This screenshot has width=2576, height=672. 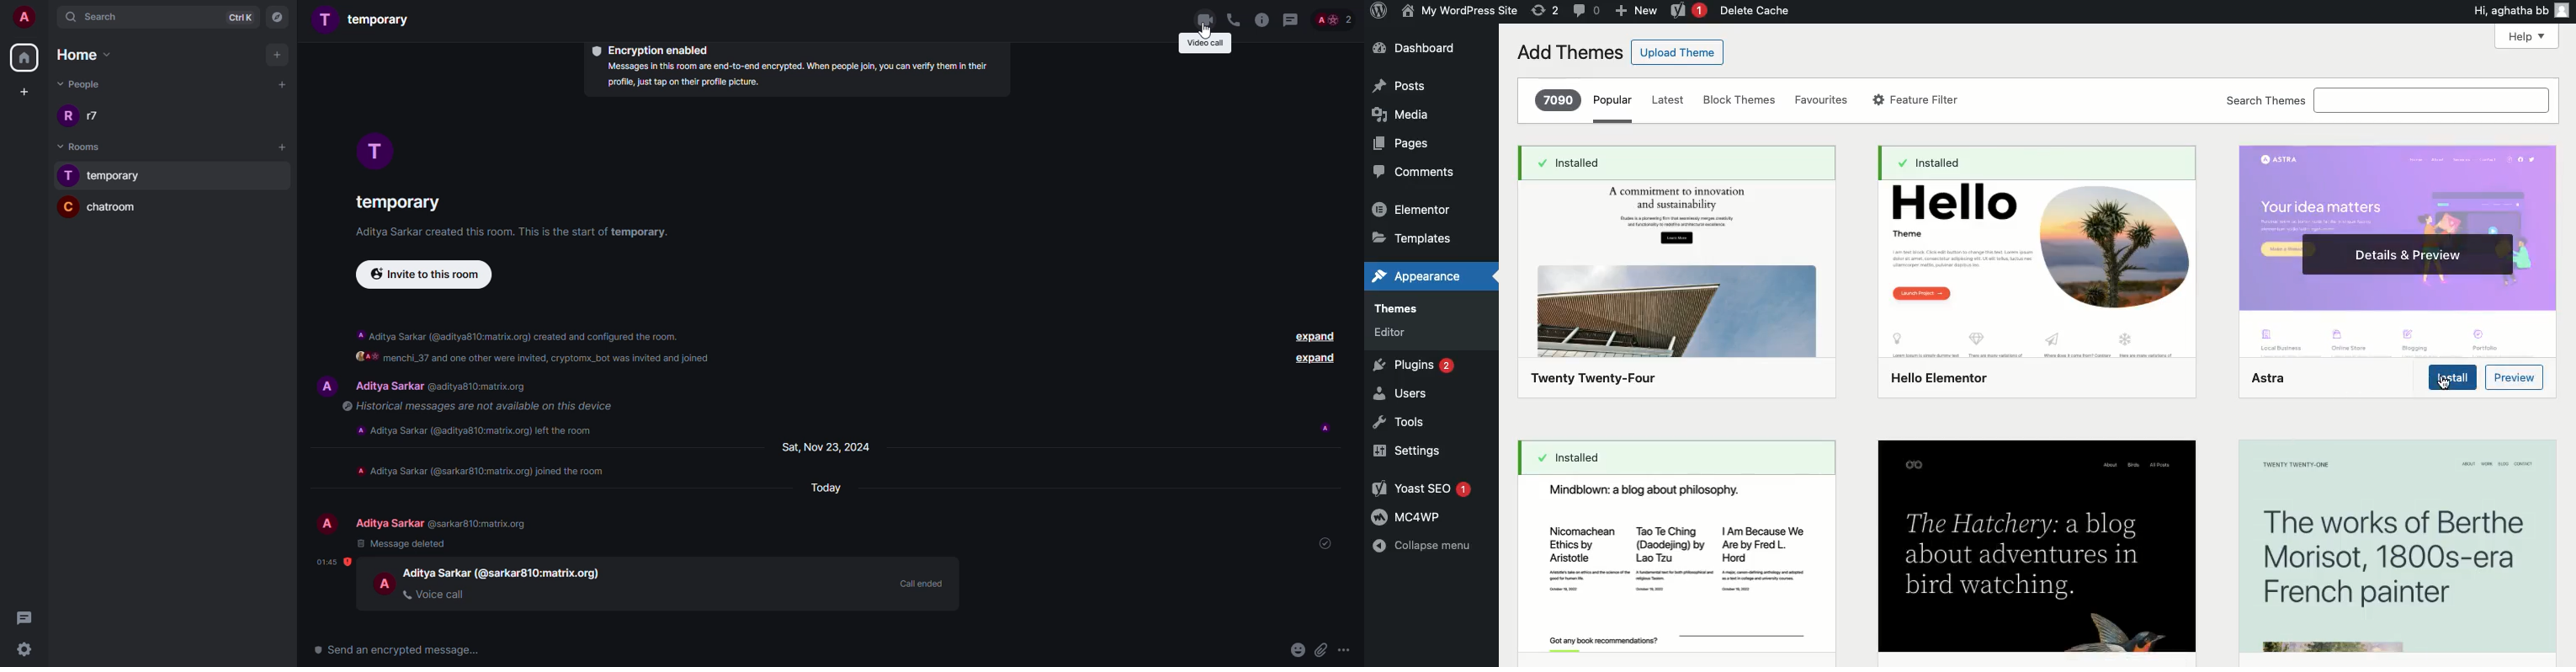 I want to click on create space, so click(x=21, y=92).